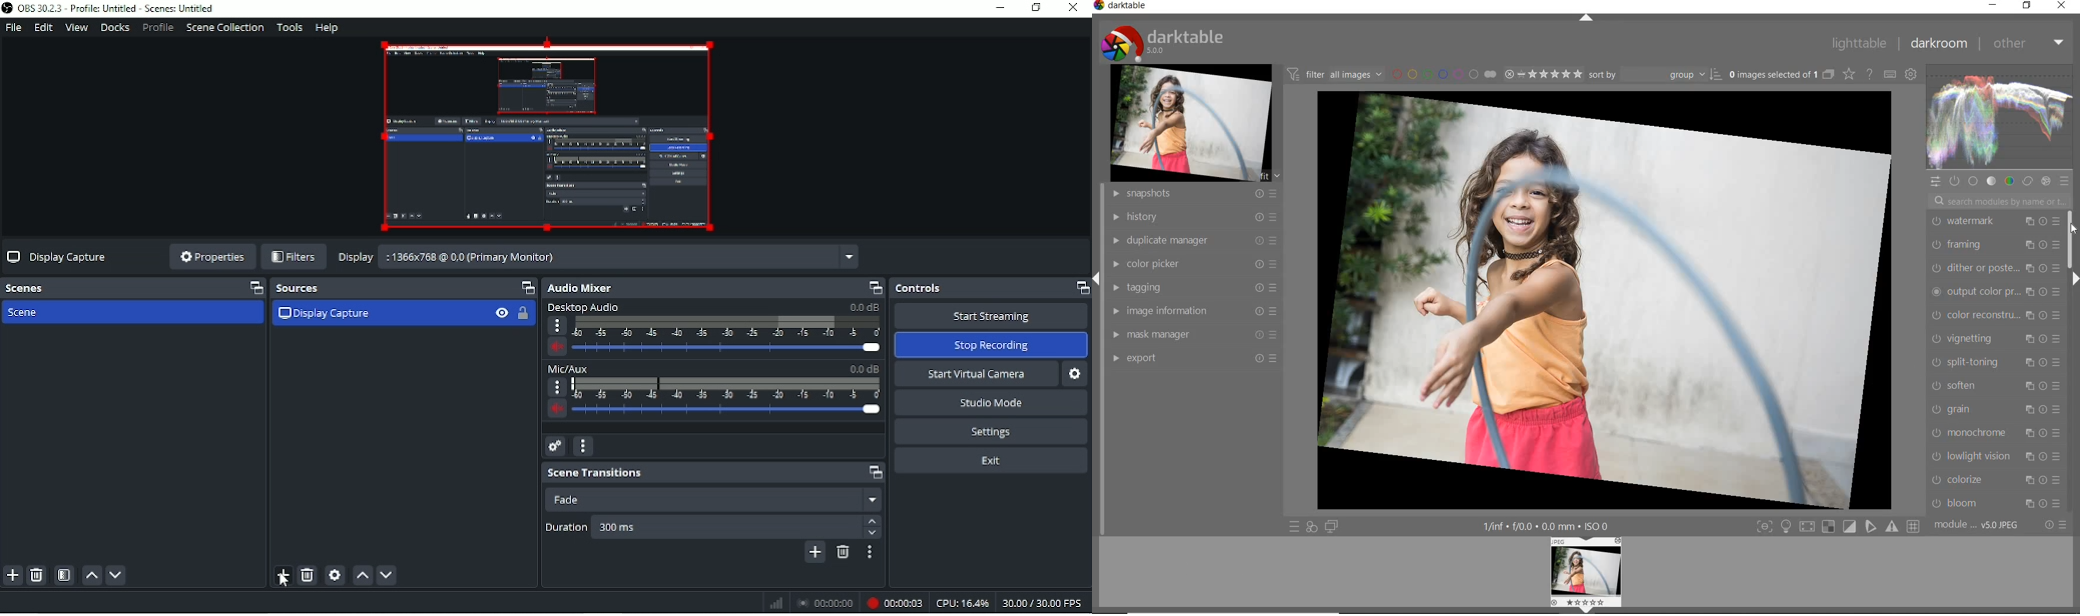  What do you see at coordinates (501, 313) in the screenshot?
I see `Visibility` at bounding box center [501, 313].